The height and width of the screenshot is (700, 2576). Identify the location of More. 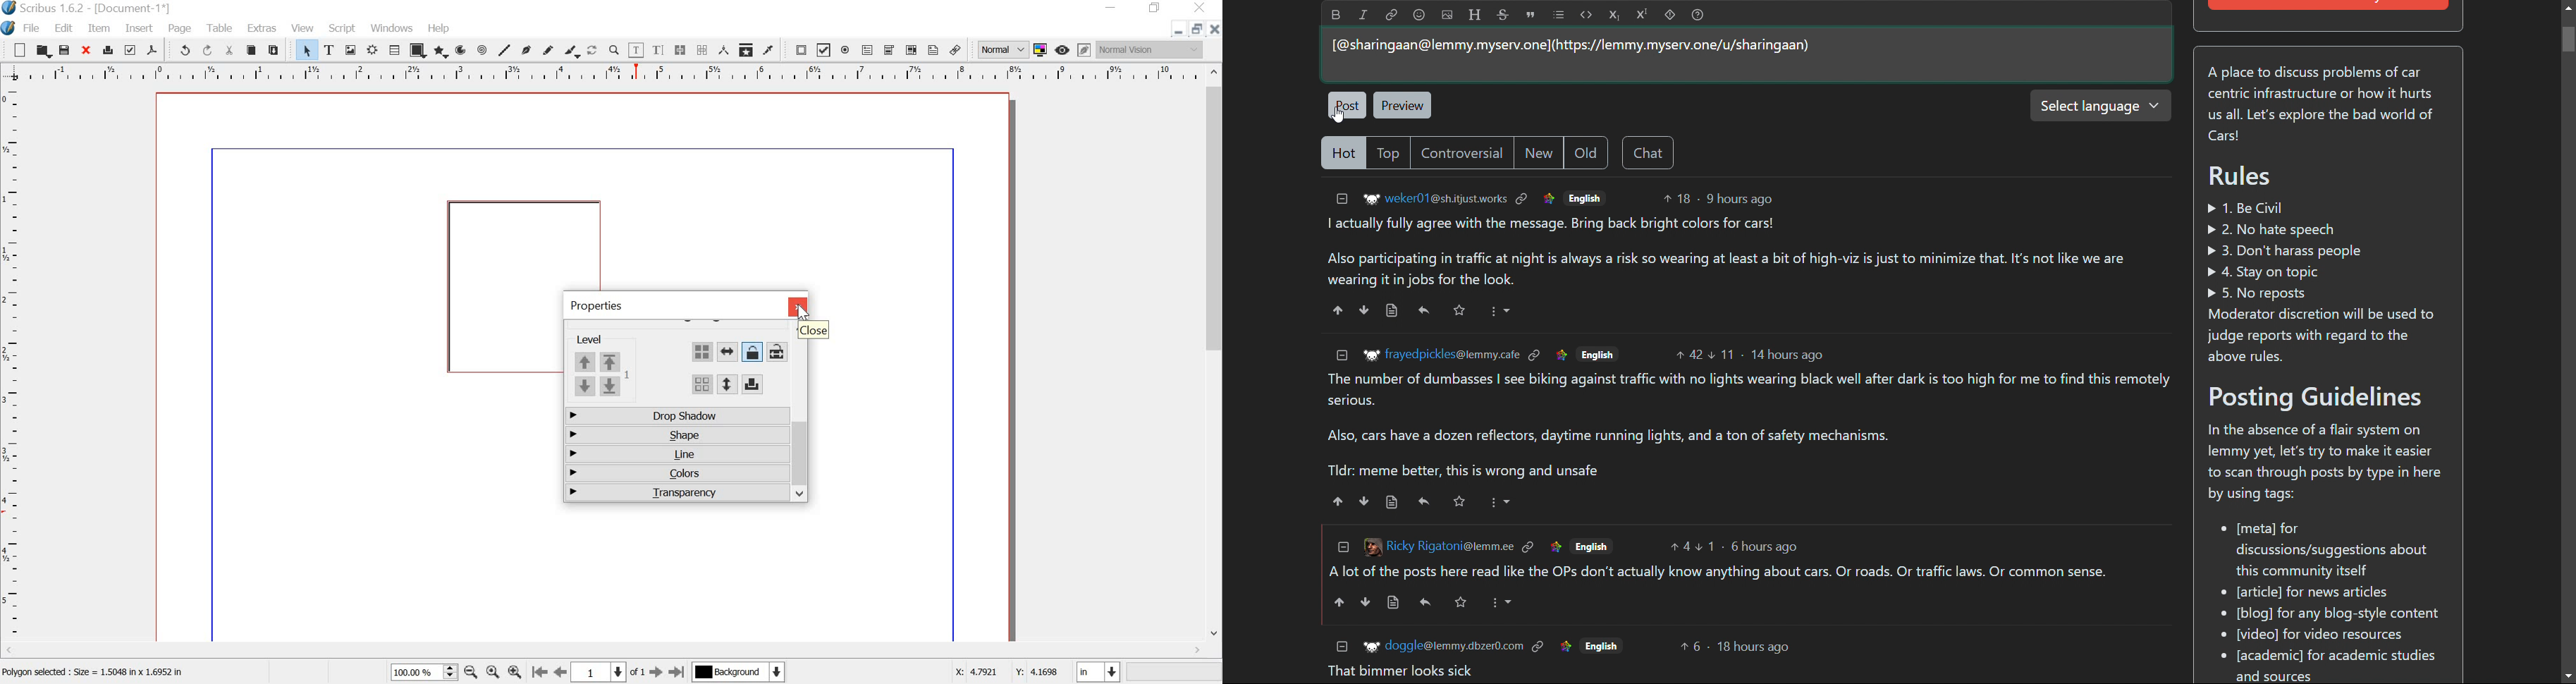
(1500, 501).